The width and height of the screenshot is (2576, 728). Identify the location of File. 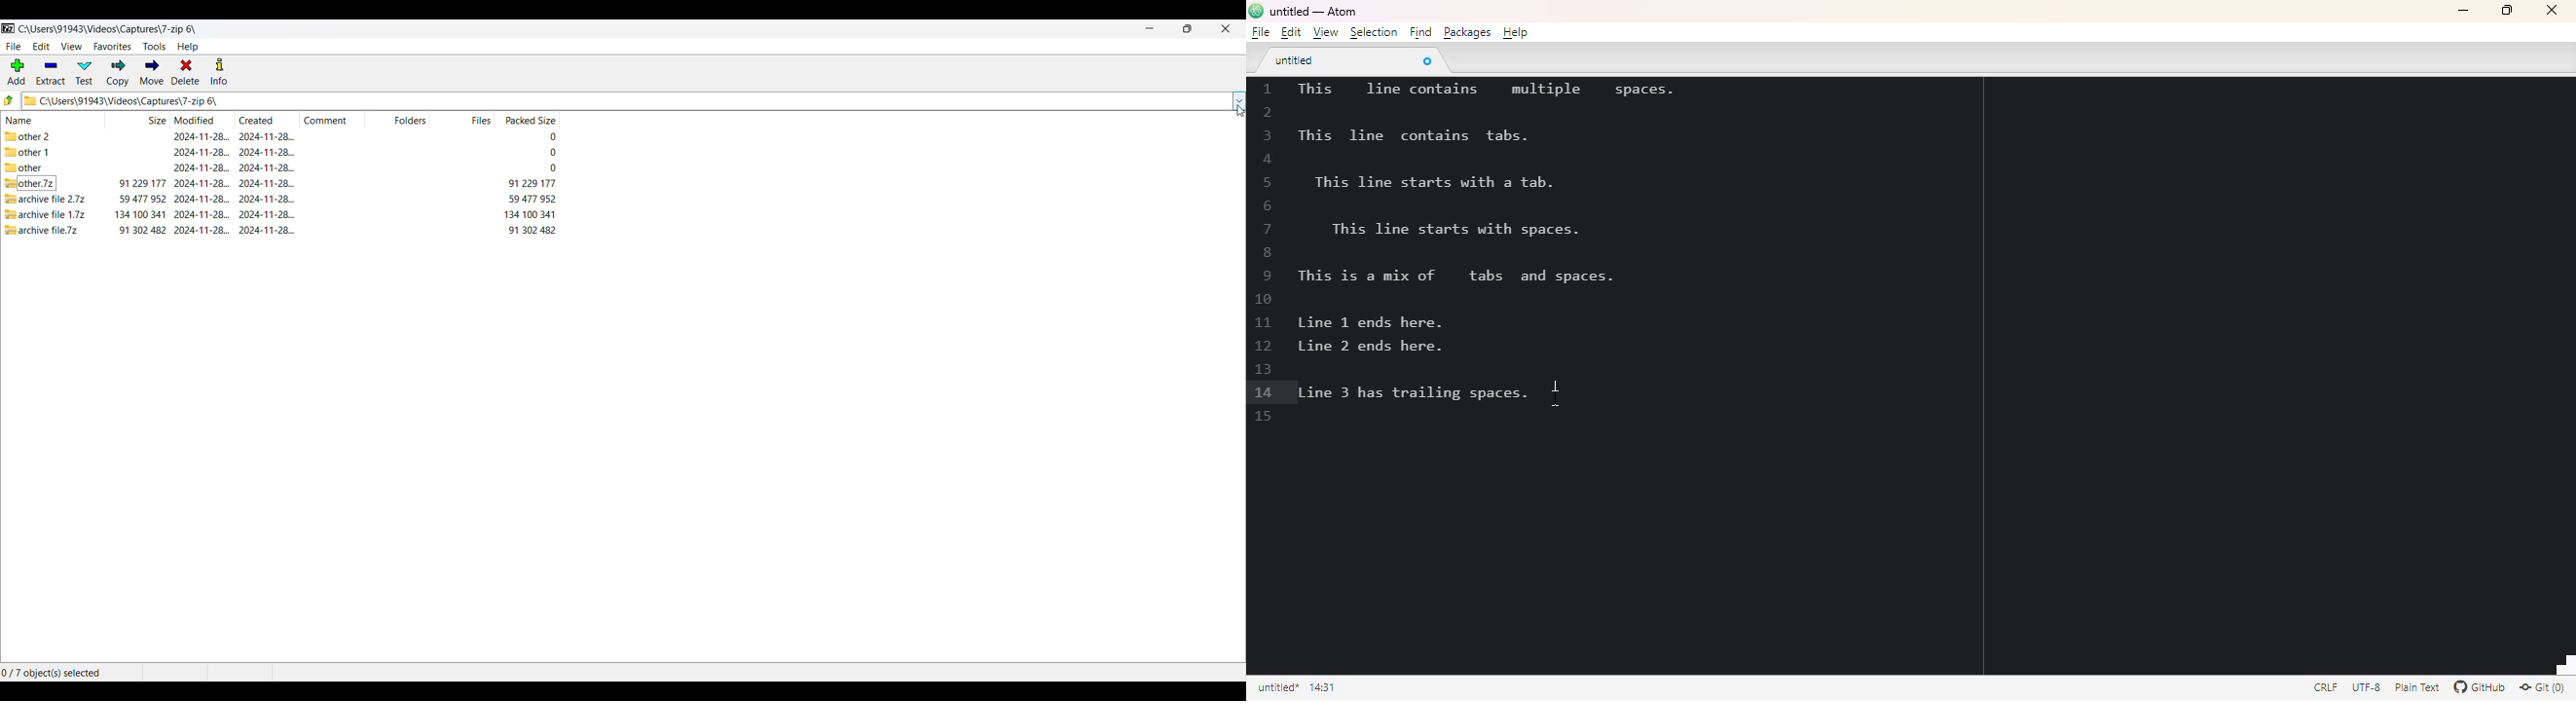
(14, 47).